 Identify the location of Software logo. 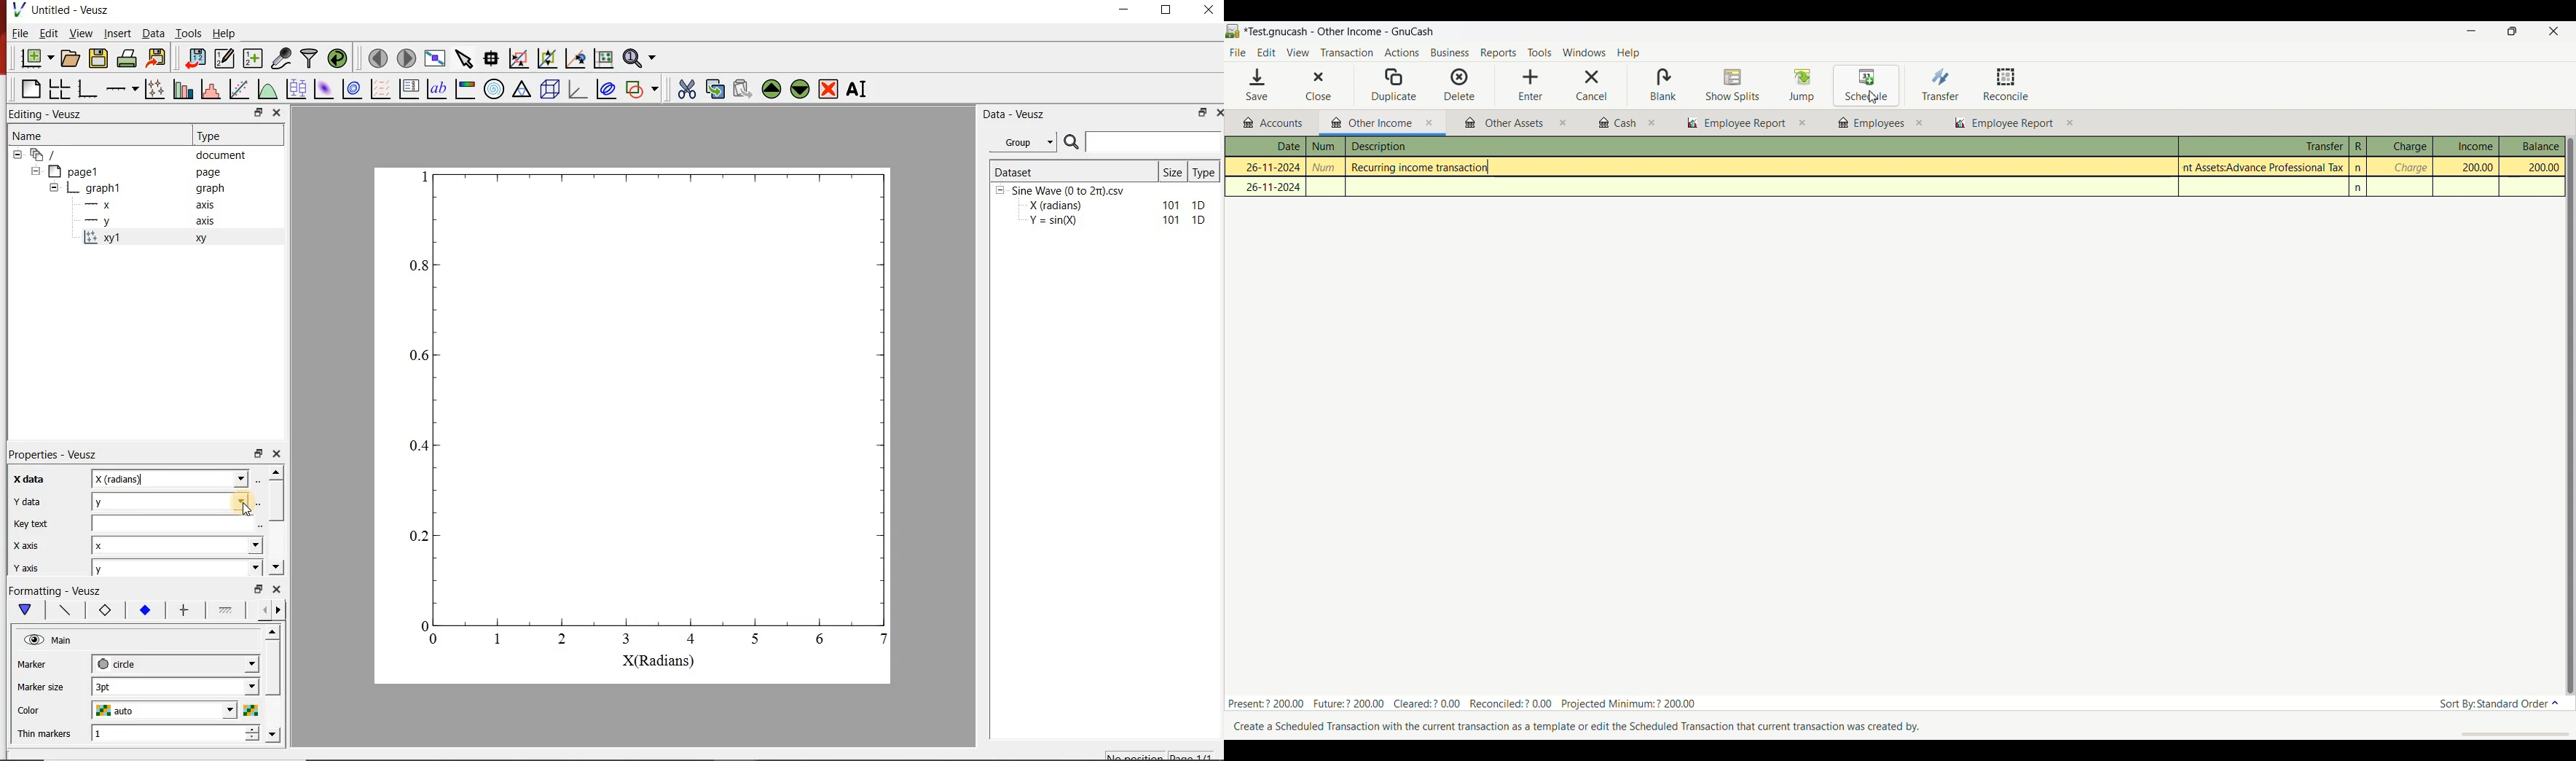
(1233, 31).